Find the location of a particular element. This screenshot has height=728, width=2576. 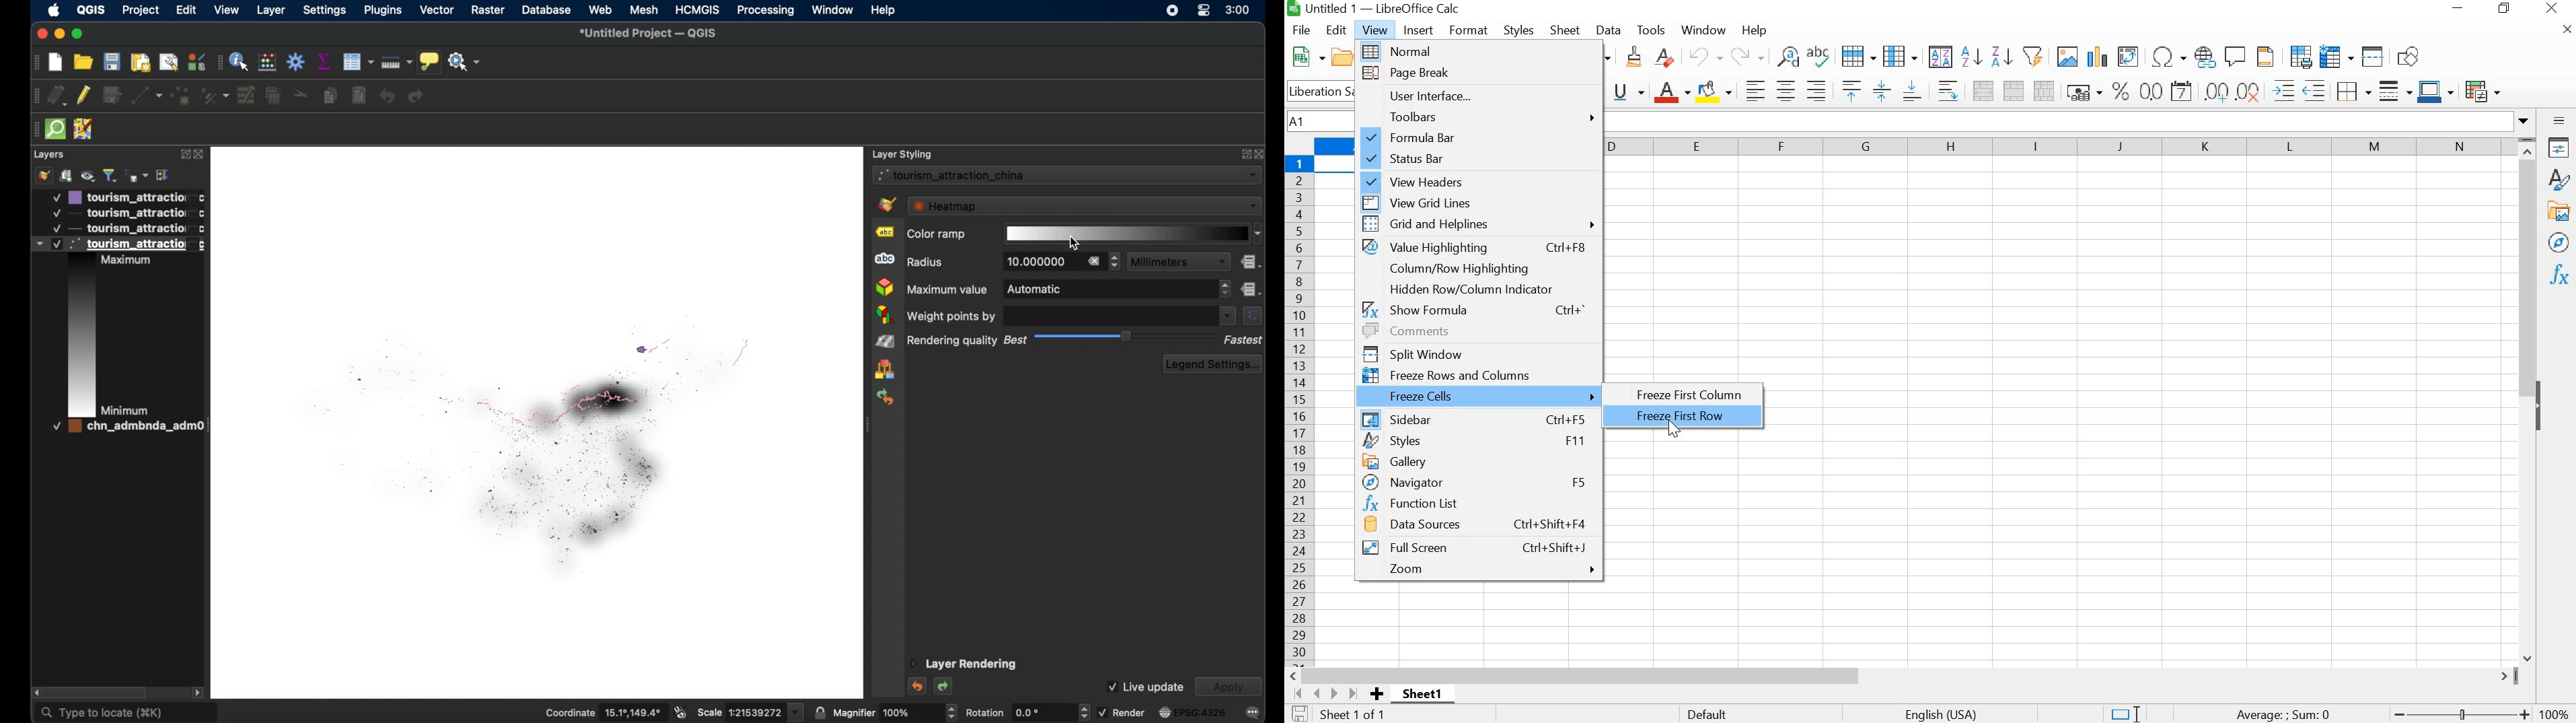

vertex tool is located at coordinates (215, 95).